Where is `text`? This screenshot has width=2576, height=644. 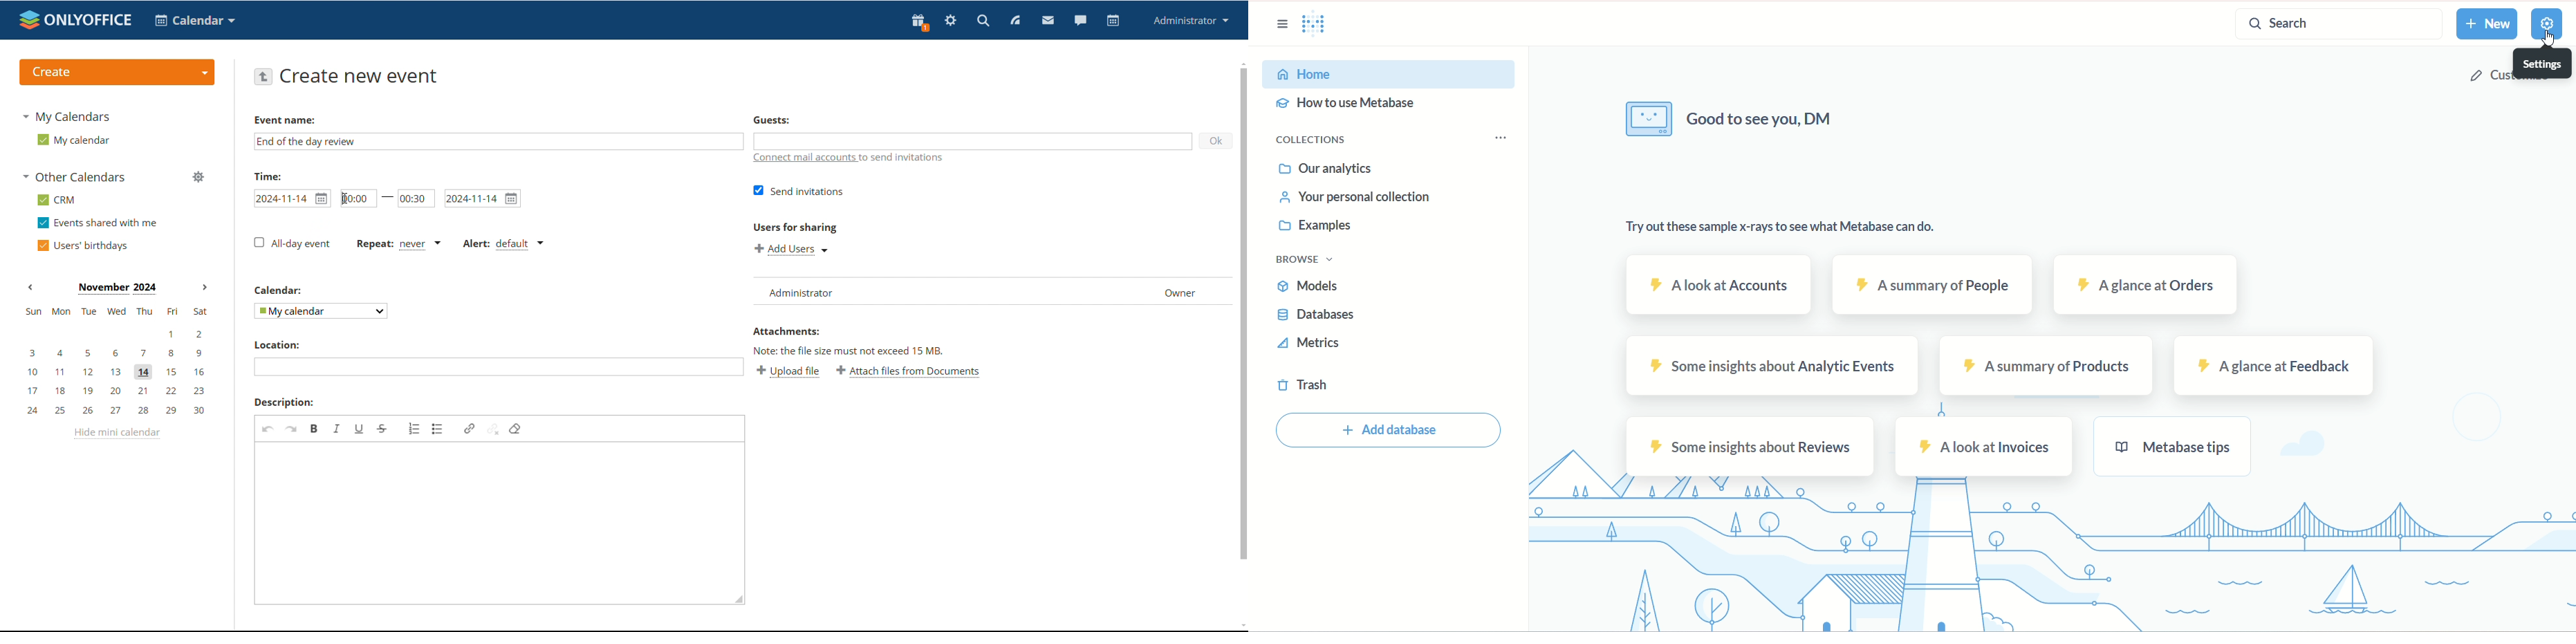 text is located at coordinates (1747, 122).